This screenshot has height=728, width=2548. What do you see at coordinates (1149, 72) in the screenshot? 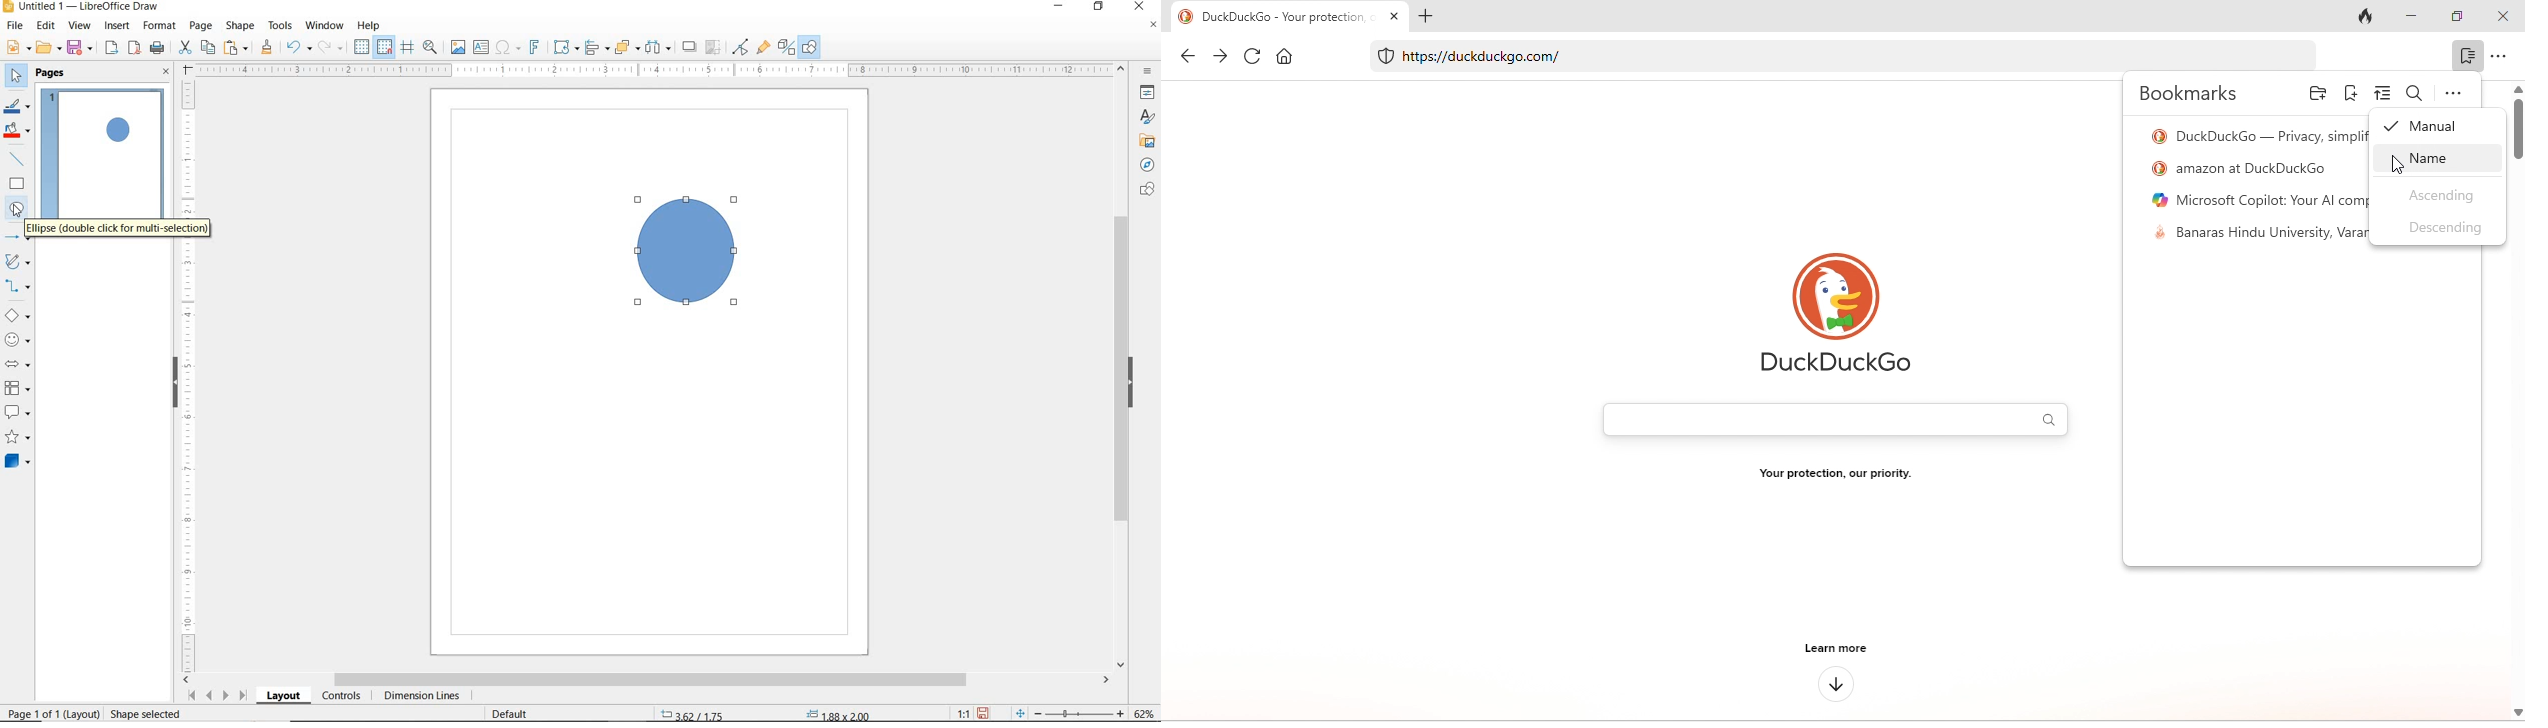
I see `SIDEBAR SETTINGS` at bounding box center [1149, 72].